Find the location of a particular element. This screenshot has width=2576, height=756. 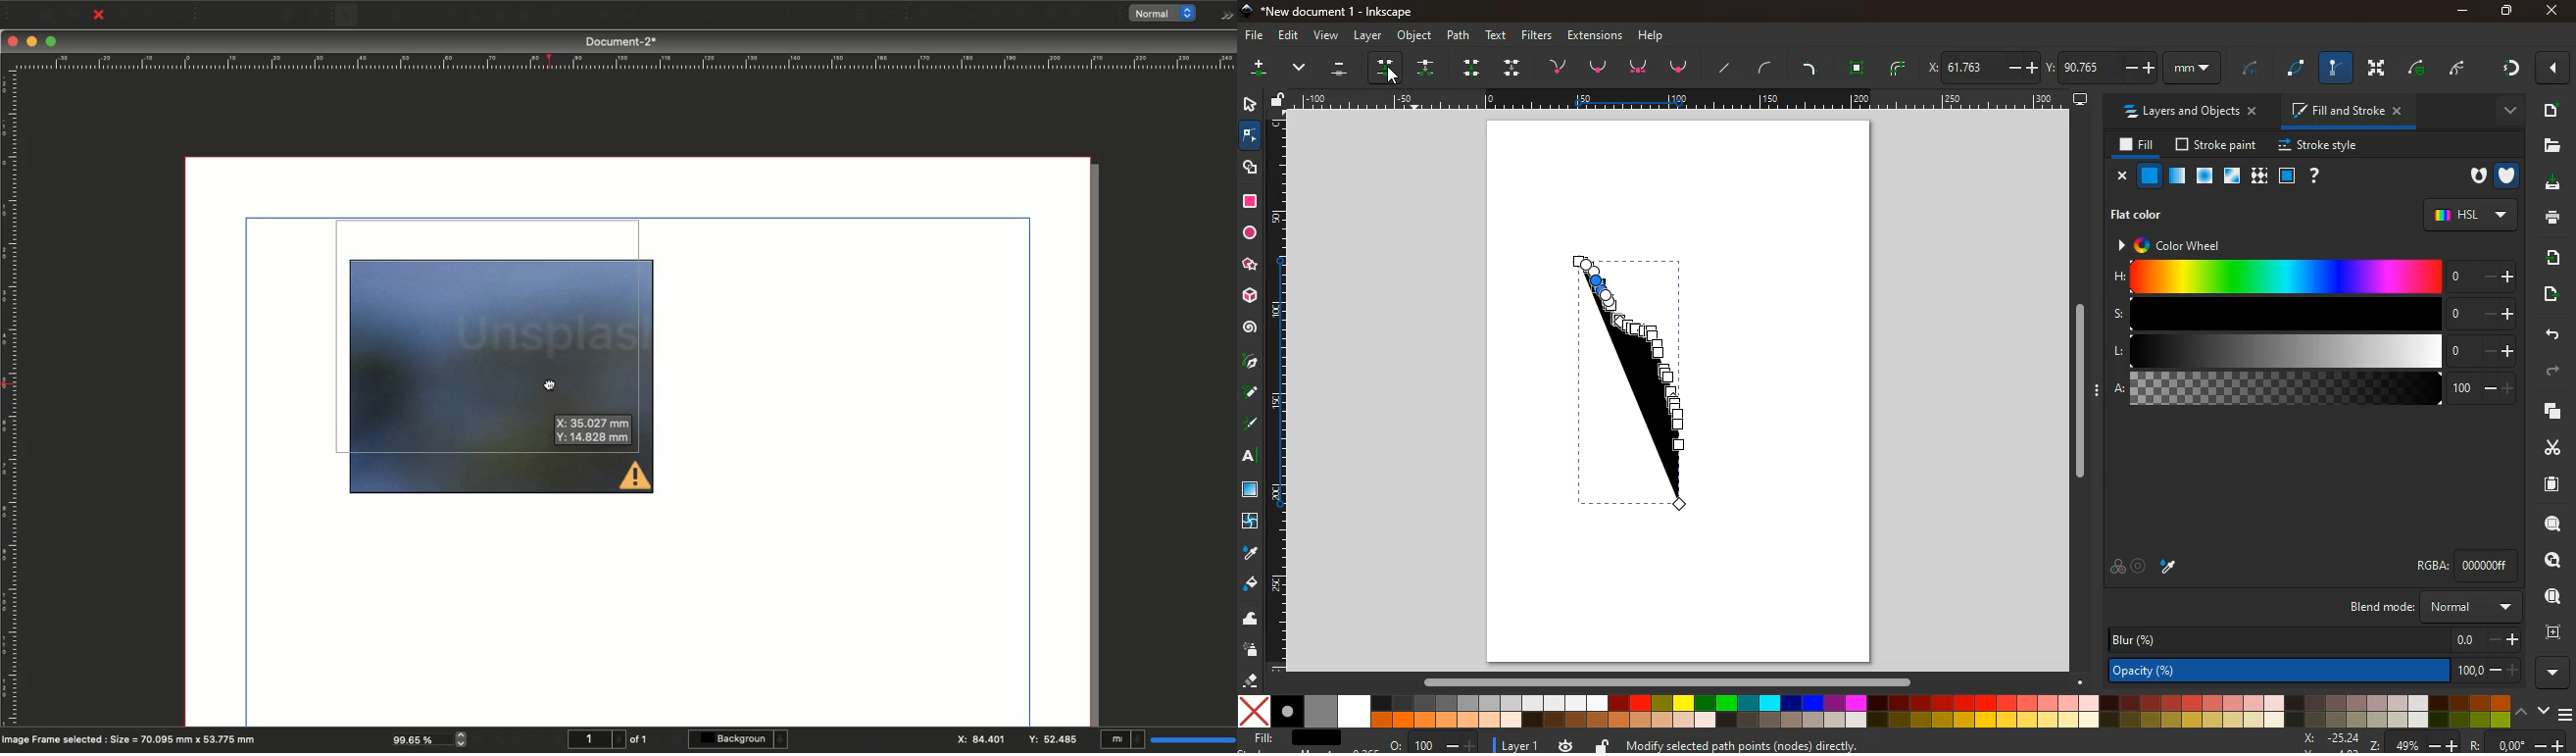

Zoom in or out is located at coordinates (683, 17).